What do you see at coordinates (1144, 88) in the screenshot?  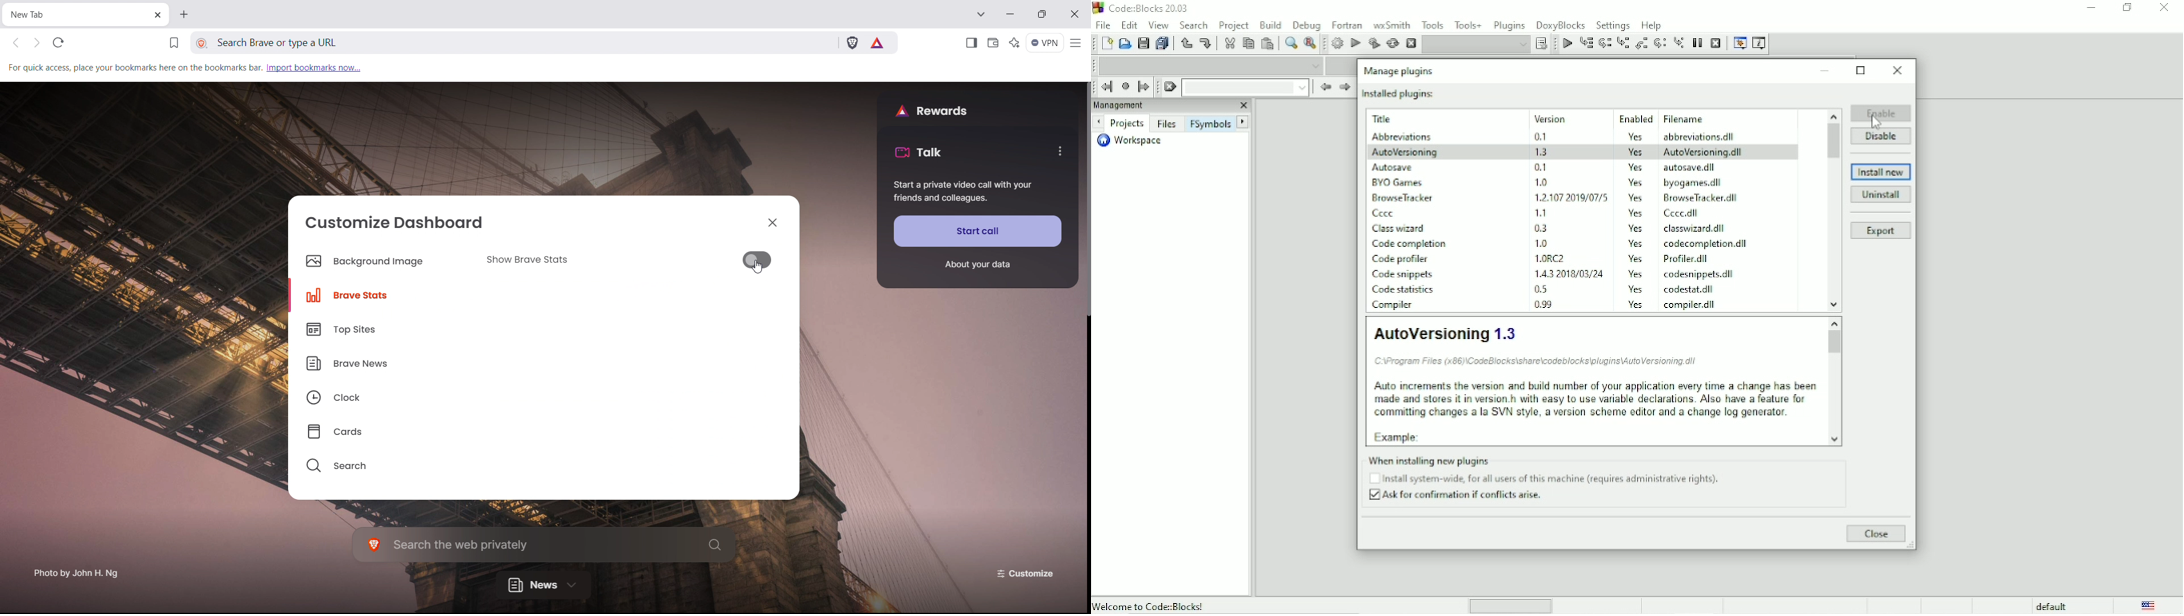 I see `Jump forward` at bounding box center [1144, 88].